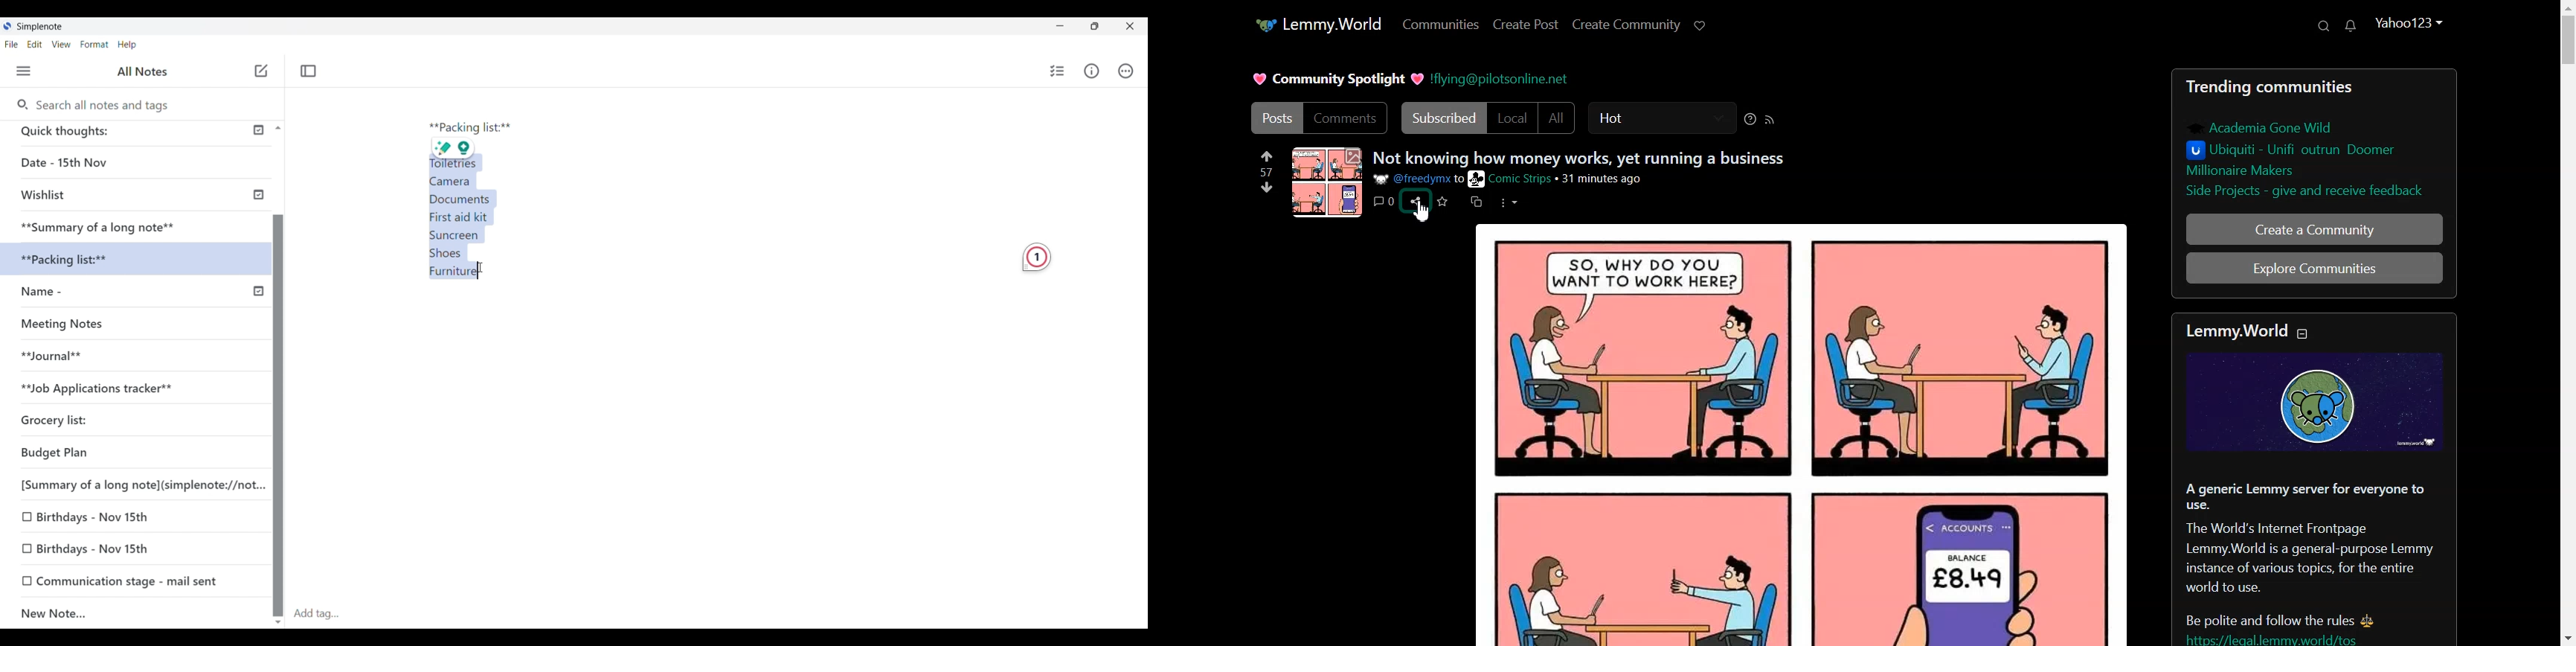  Describe the element at coordinates (35, 44) in the screenshot. I see `Edit menu` at that location.